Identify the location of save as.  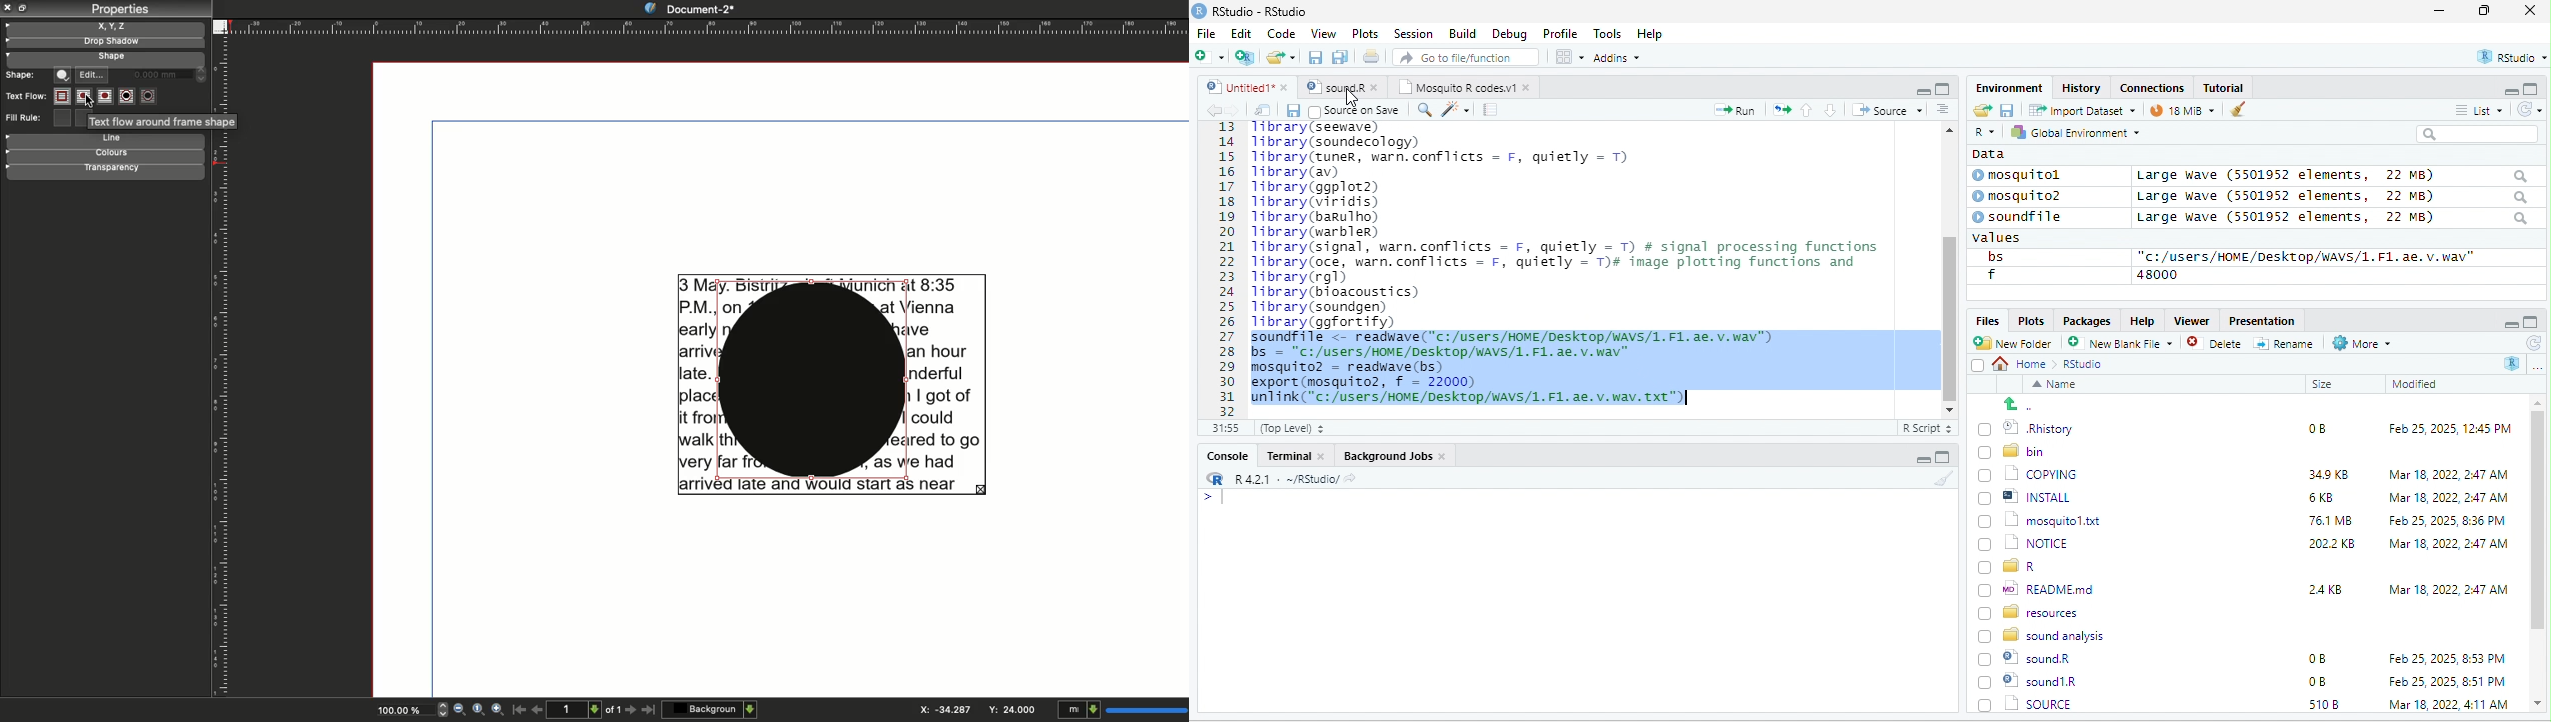
(1342, 58).